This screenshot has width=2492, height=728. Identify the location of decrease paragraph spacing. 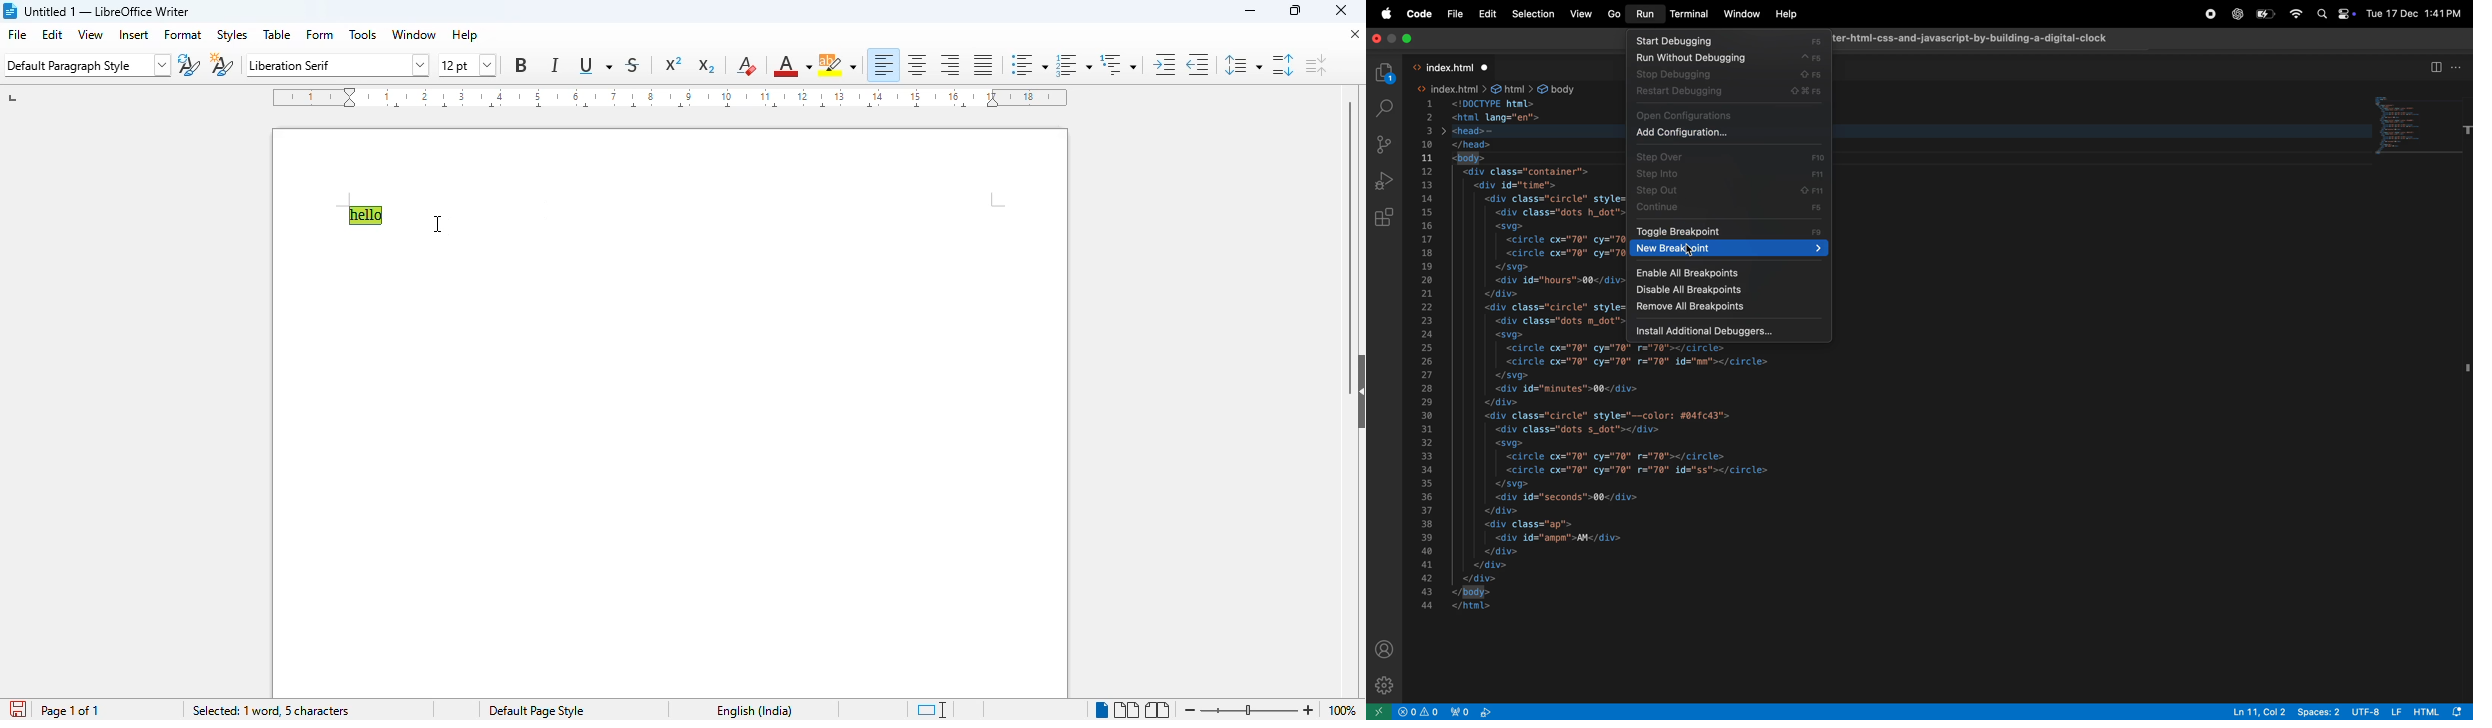
(1316, 65).